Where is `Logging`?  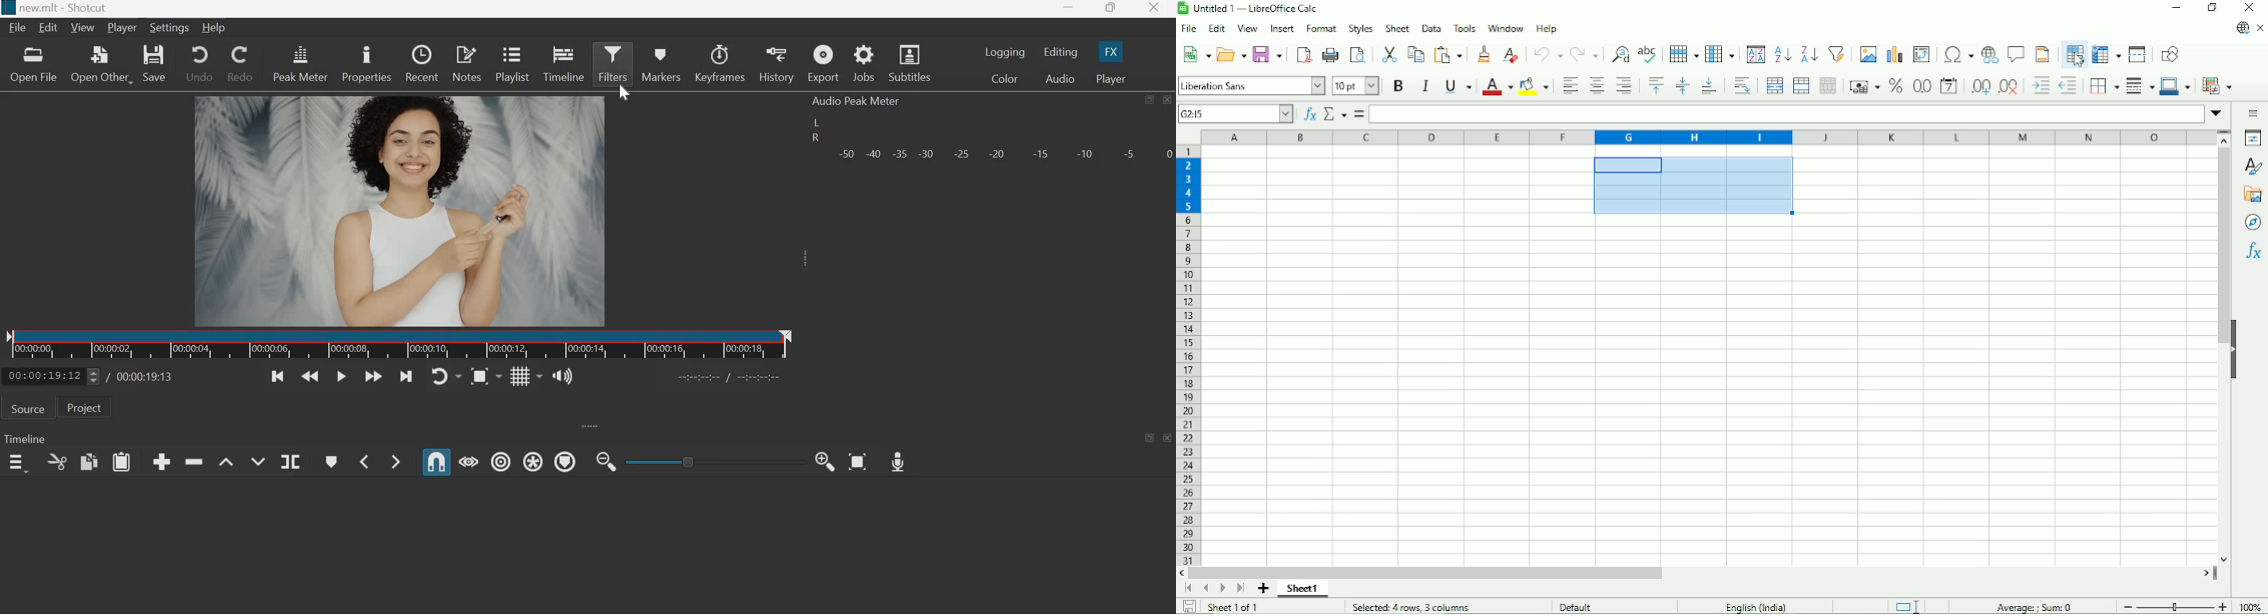
Logging is located at coordinates (1006, 52).